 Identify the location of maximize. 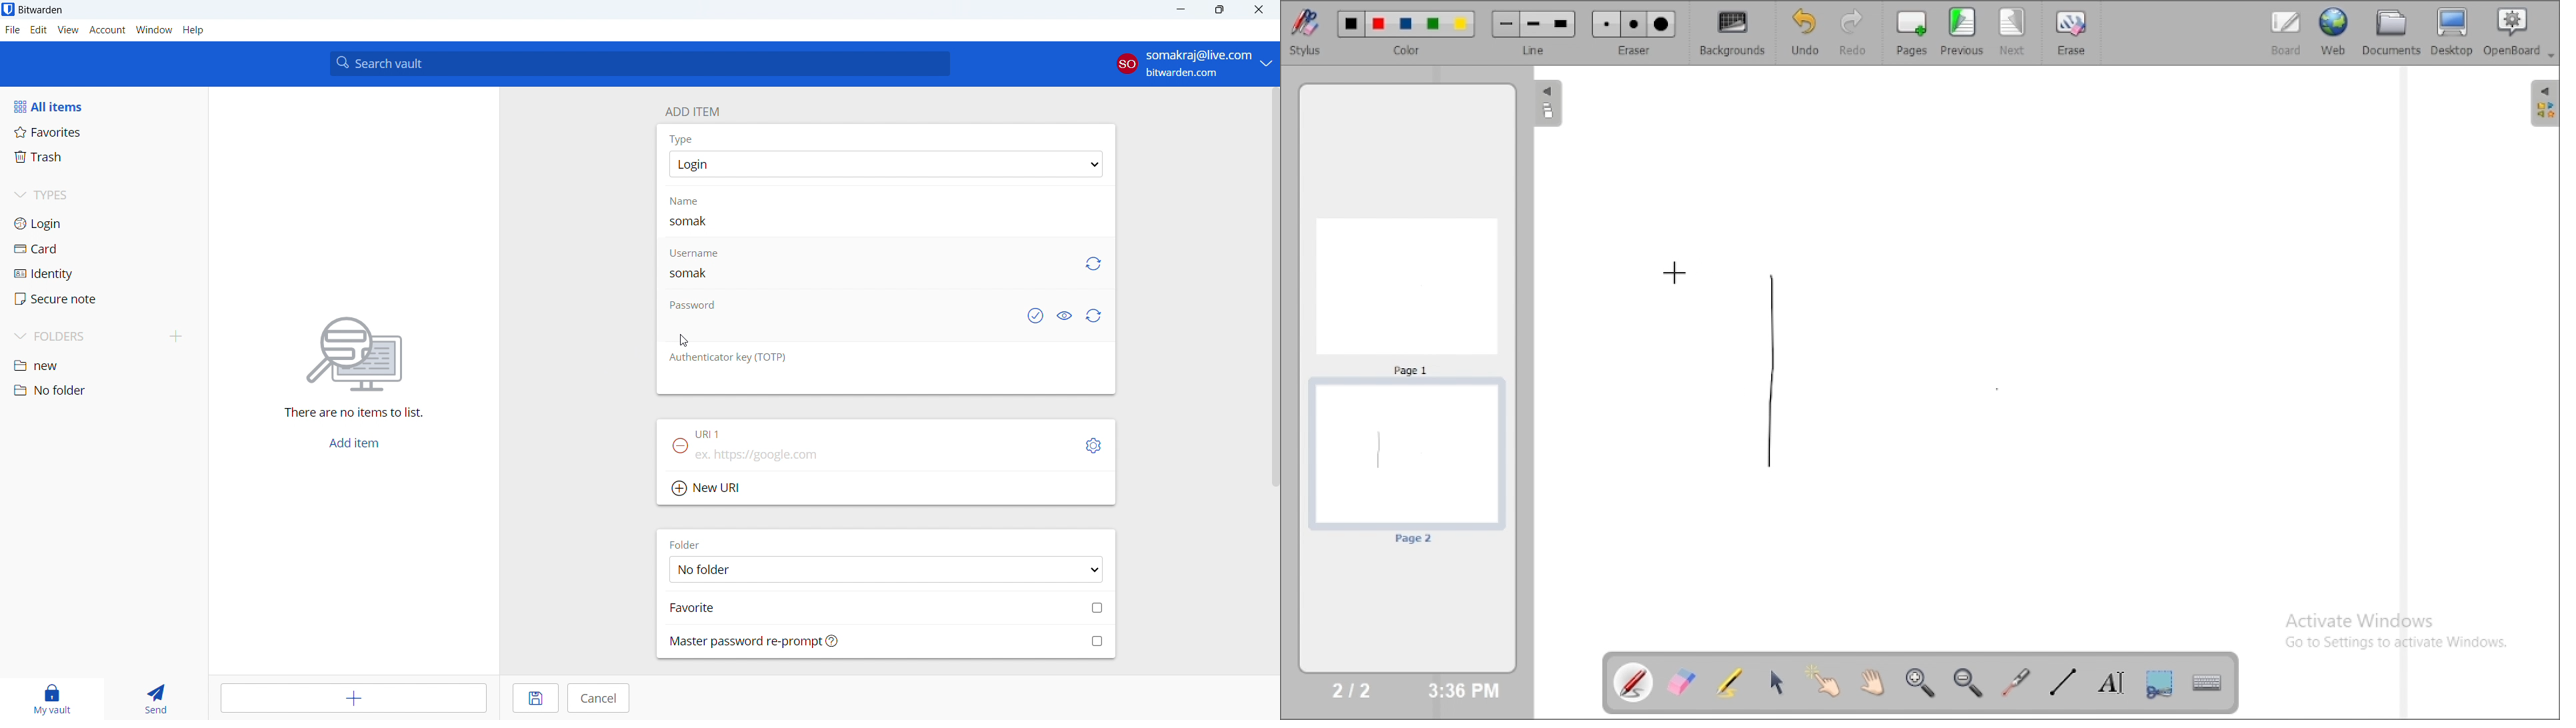
(1219, 10).